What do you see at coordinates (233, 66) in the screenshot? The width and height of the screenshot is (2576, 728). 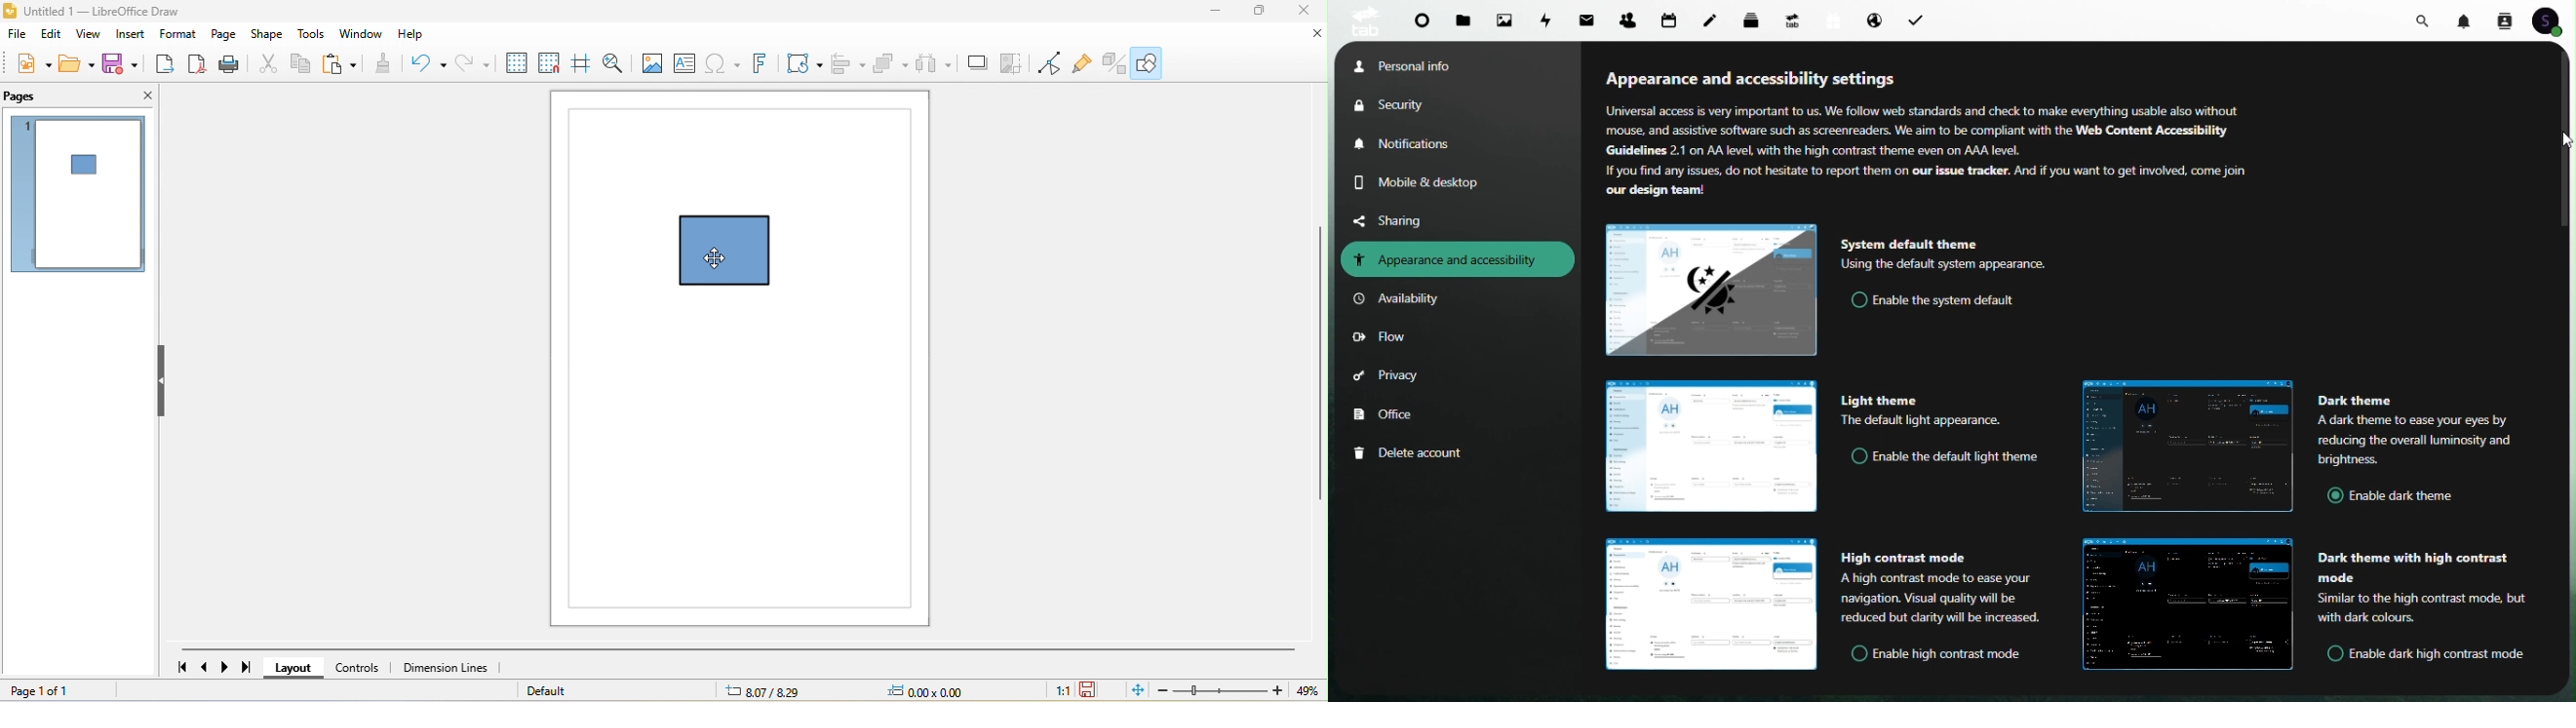 I see `print` at bounding box center [233, 66].